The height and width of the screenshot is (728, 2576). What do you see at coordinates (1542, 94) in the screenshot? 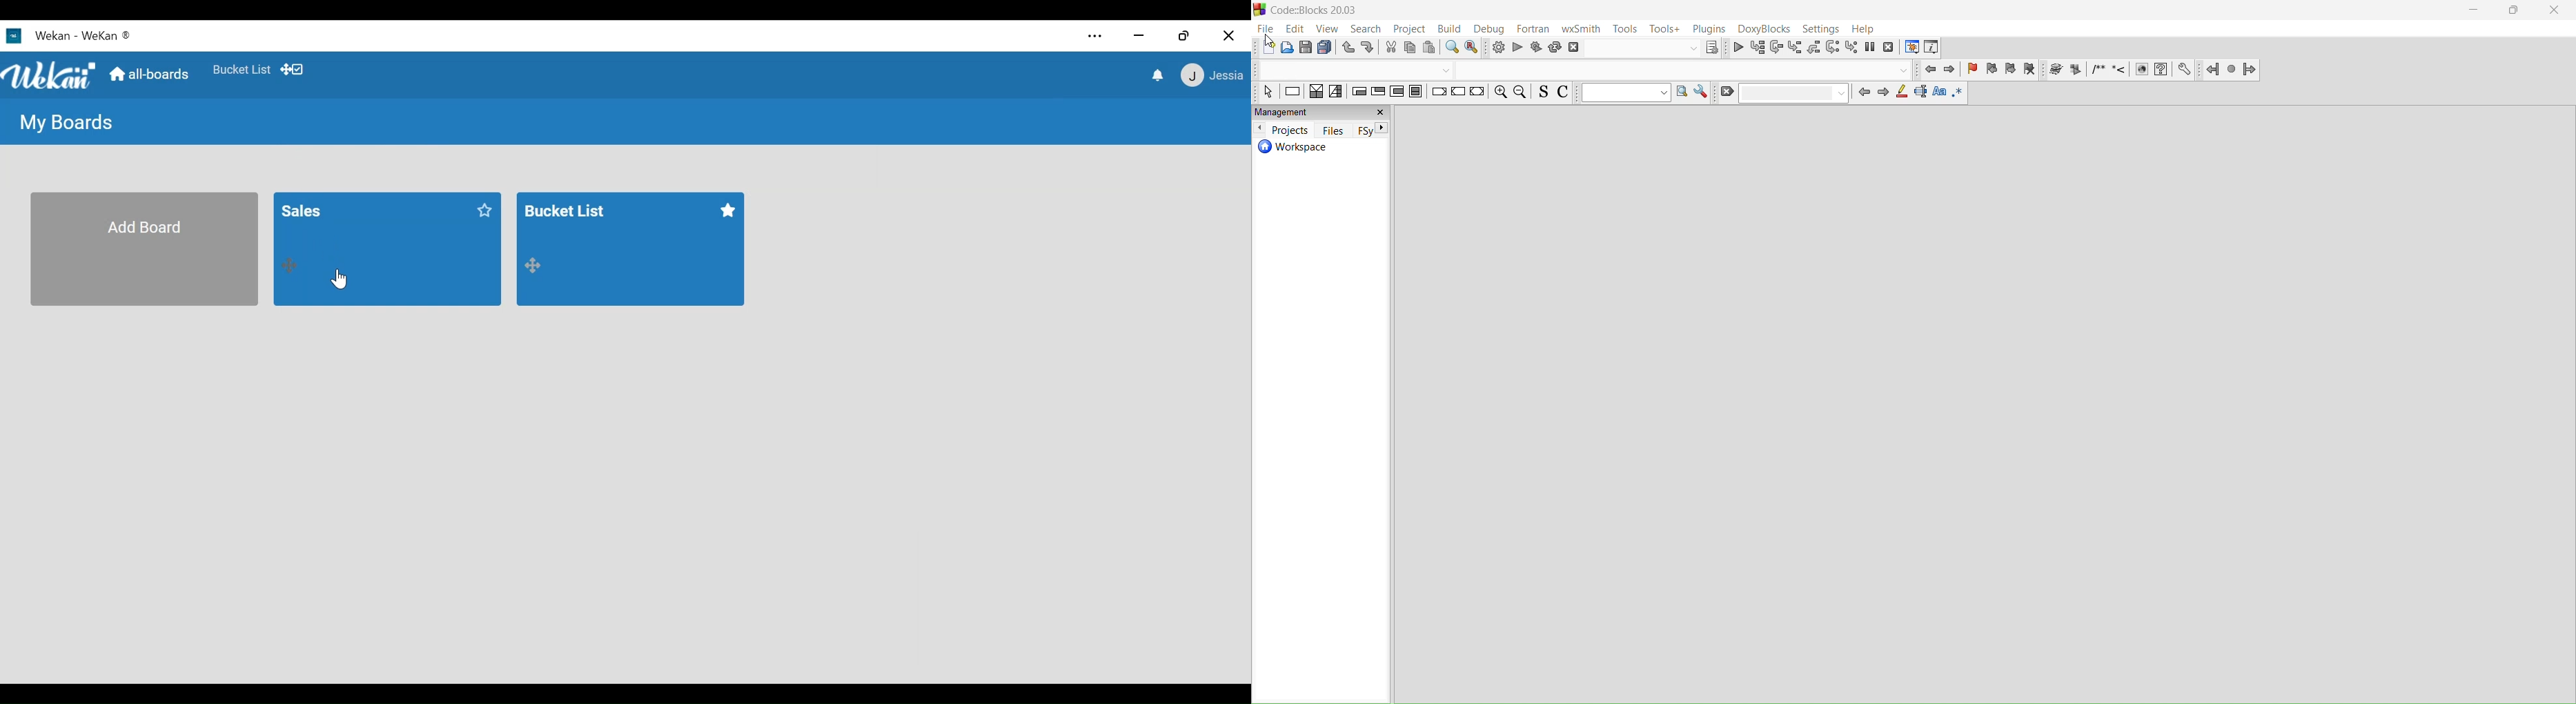
I see `toggle searches` at bounding box center [1542, 94].